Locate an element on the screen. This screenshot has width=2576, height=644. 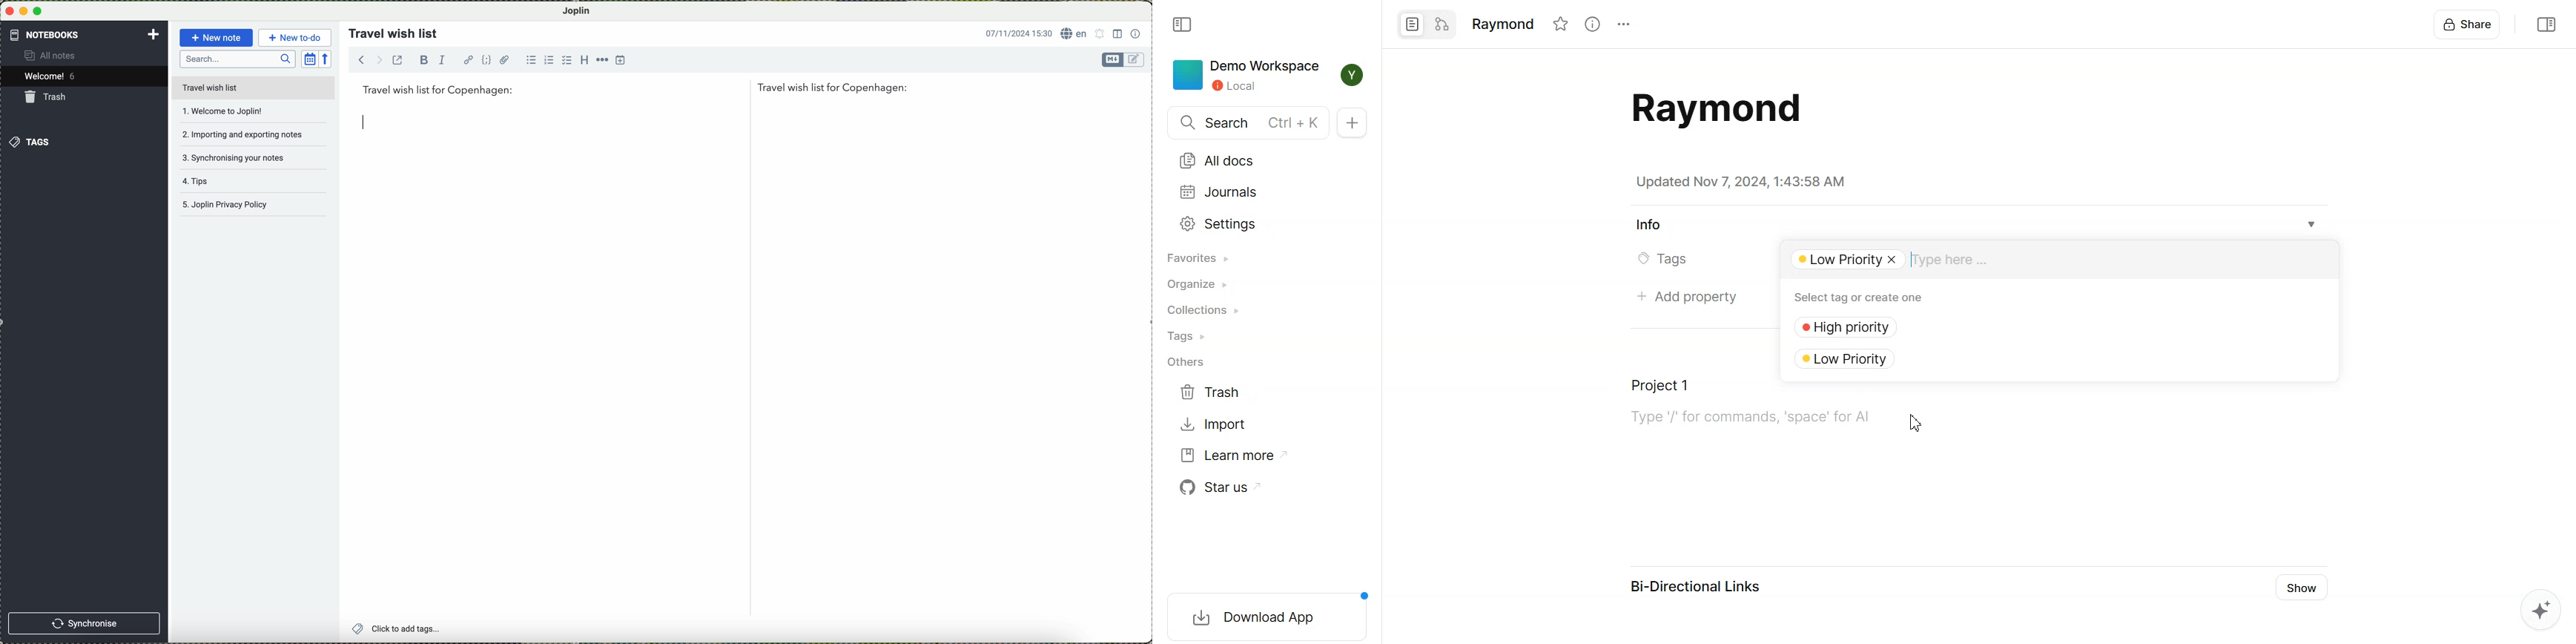
heading is located at coordinates (583, 59).